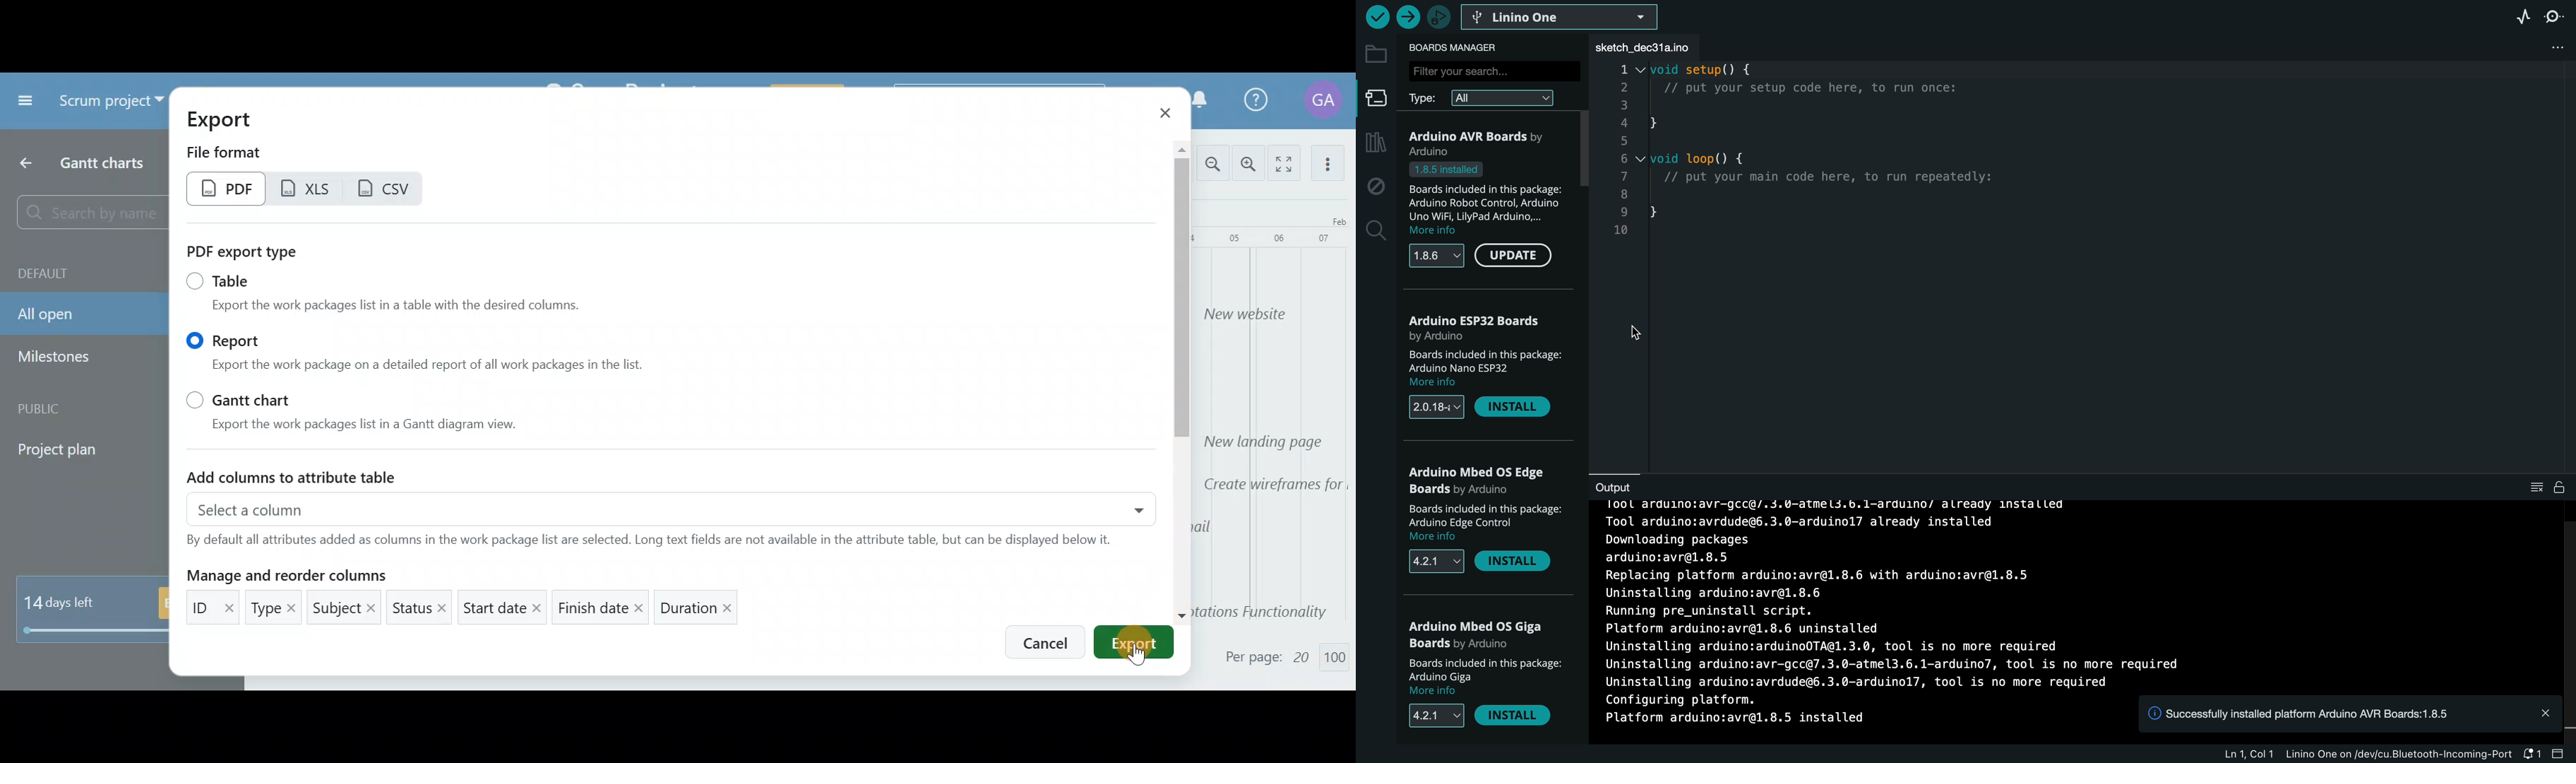 The image size is (2576, 784). Describe the element at coordinates (1429, 716) in the screenshot. I see `versions` at that location.